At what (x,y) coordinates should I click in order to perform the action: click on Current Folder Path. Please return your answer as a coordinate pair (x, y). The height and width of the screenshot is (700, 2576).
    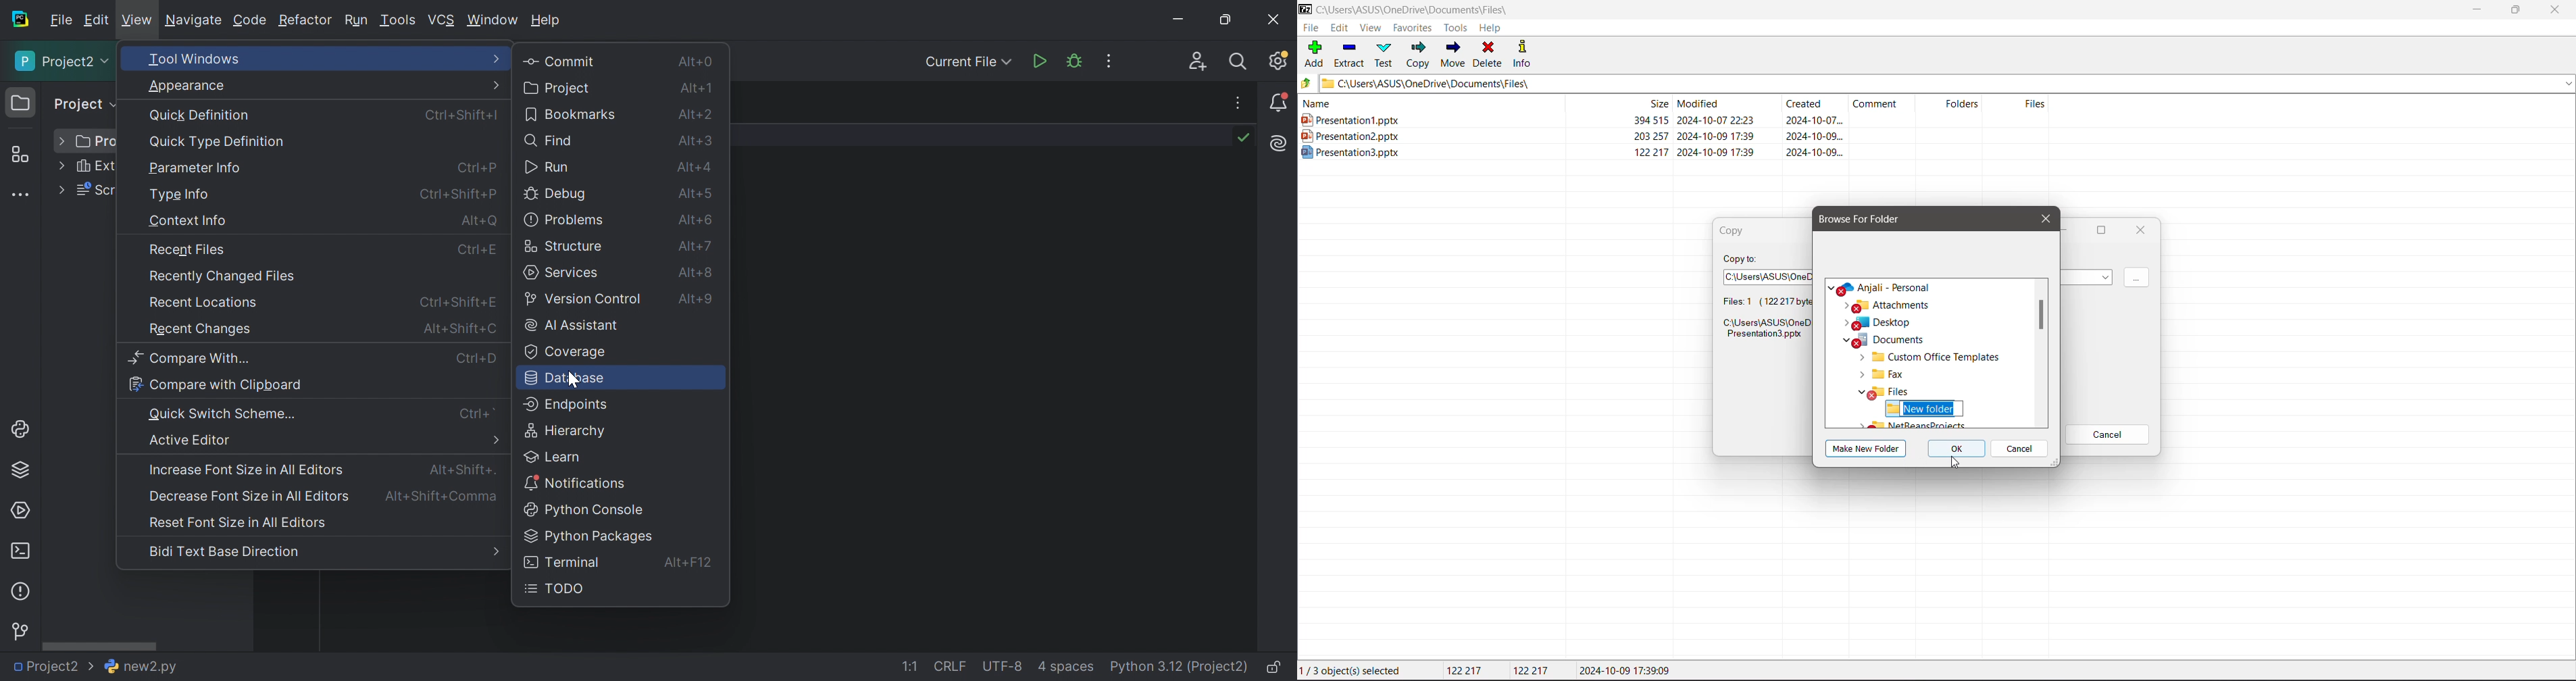
    Looking at the image, I should click on (1949, 83).